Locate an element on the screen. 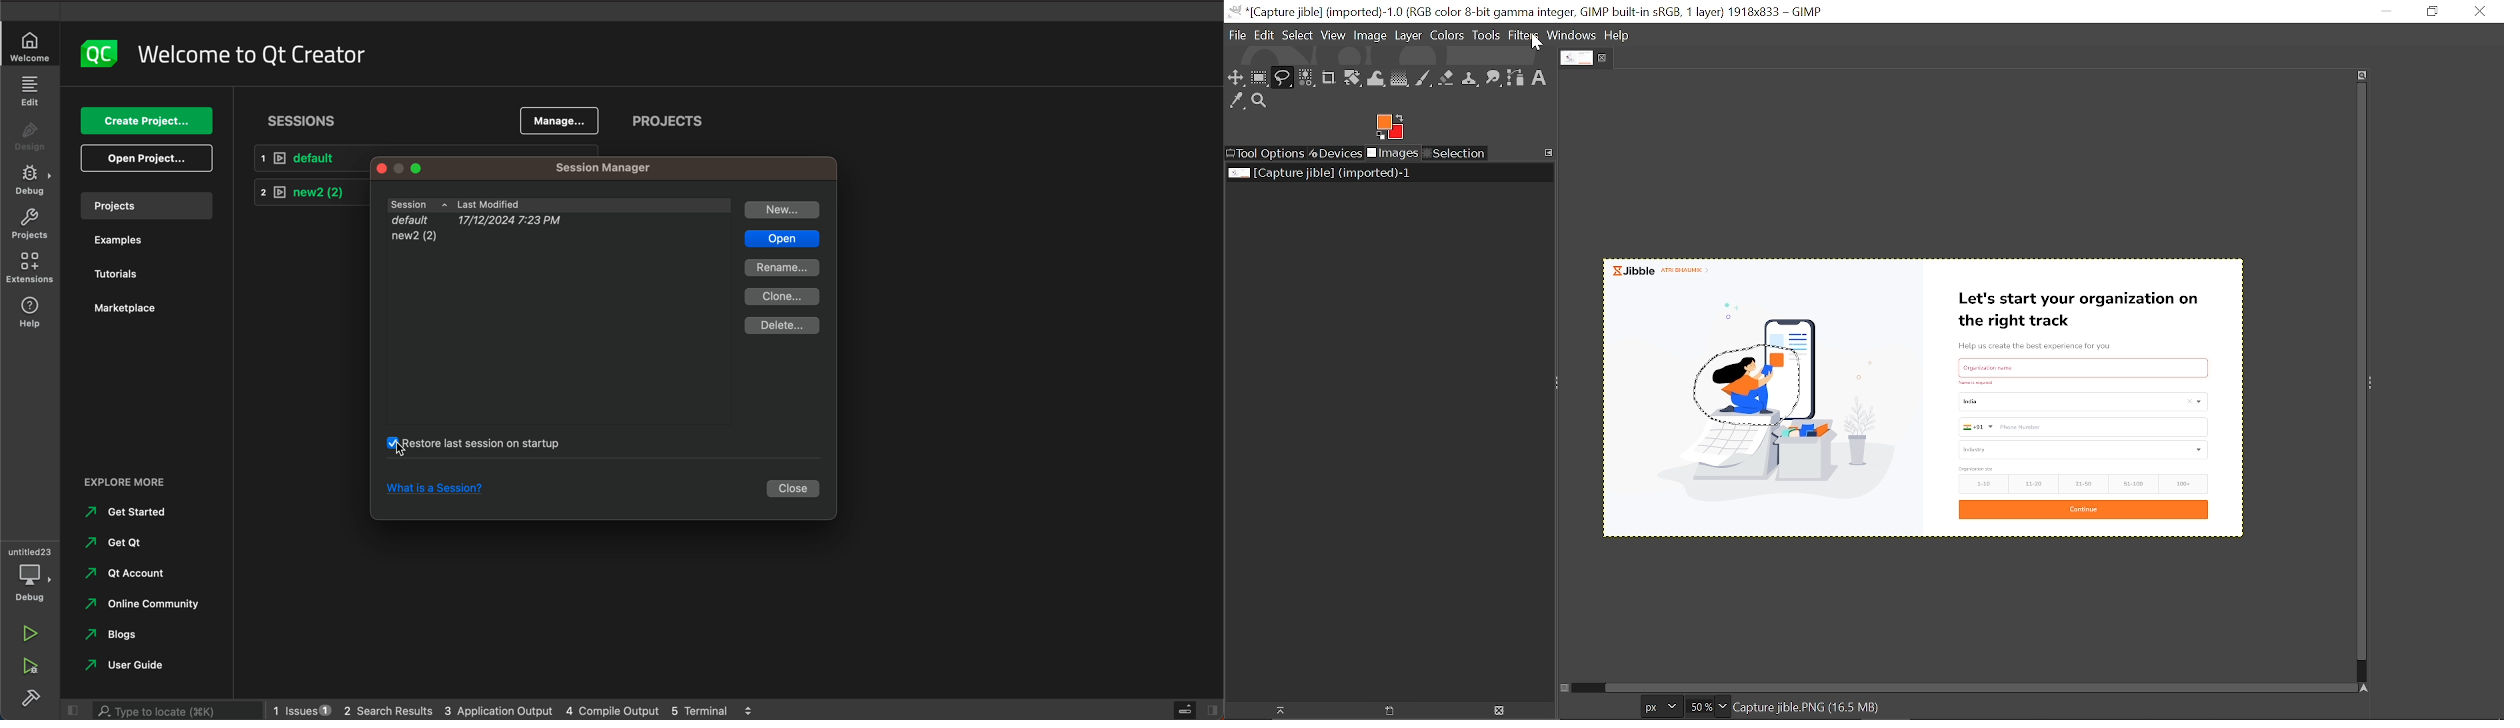  logs is located at coordinates (527, 711).